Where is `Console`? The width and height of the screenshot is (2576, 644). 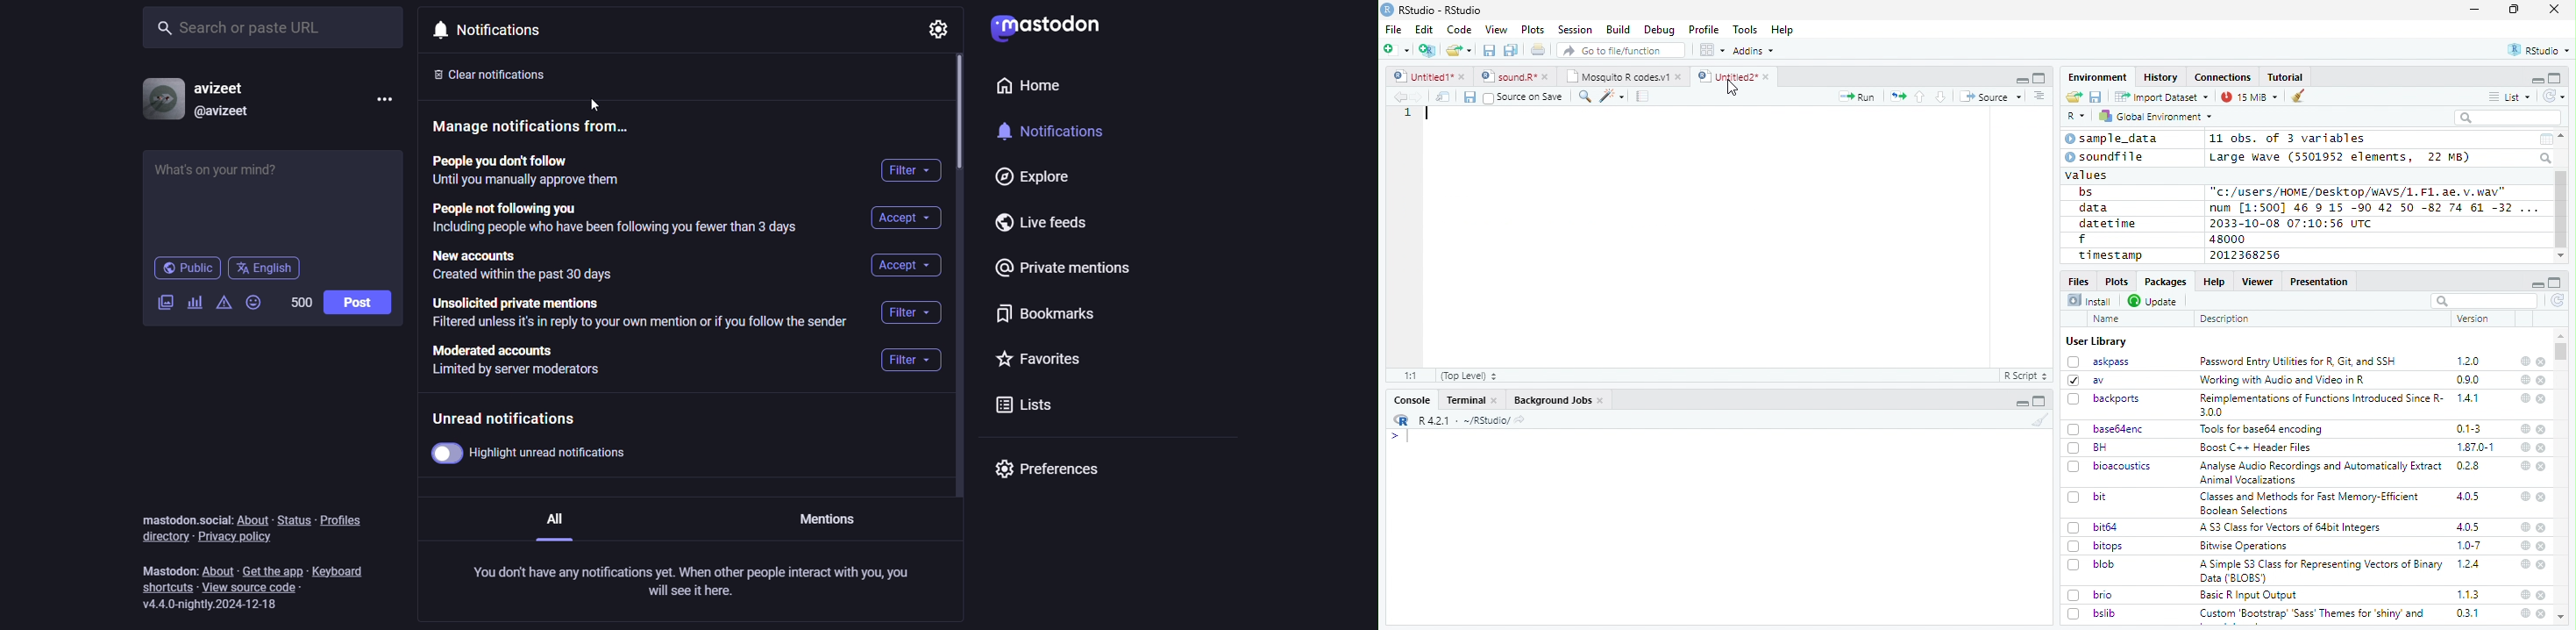
Console is located at coordinates (1412, 400).